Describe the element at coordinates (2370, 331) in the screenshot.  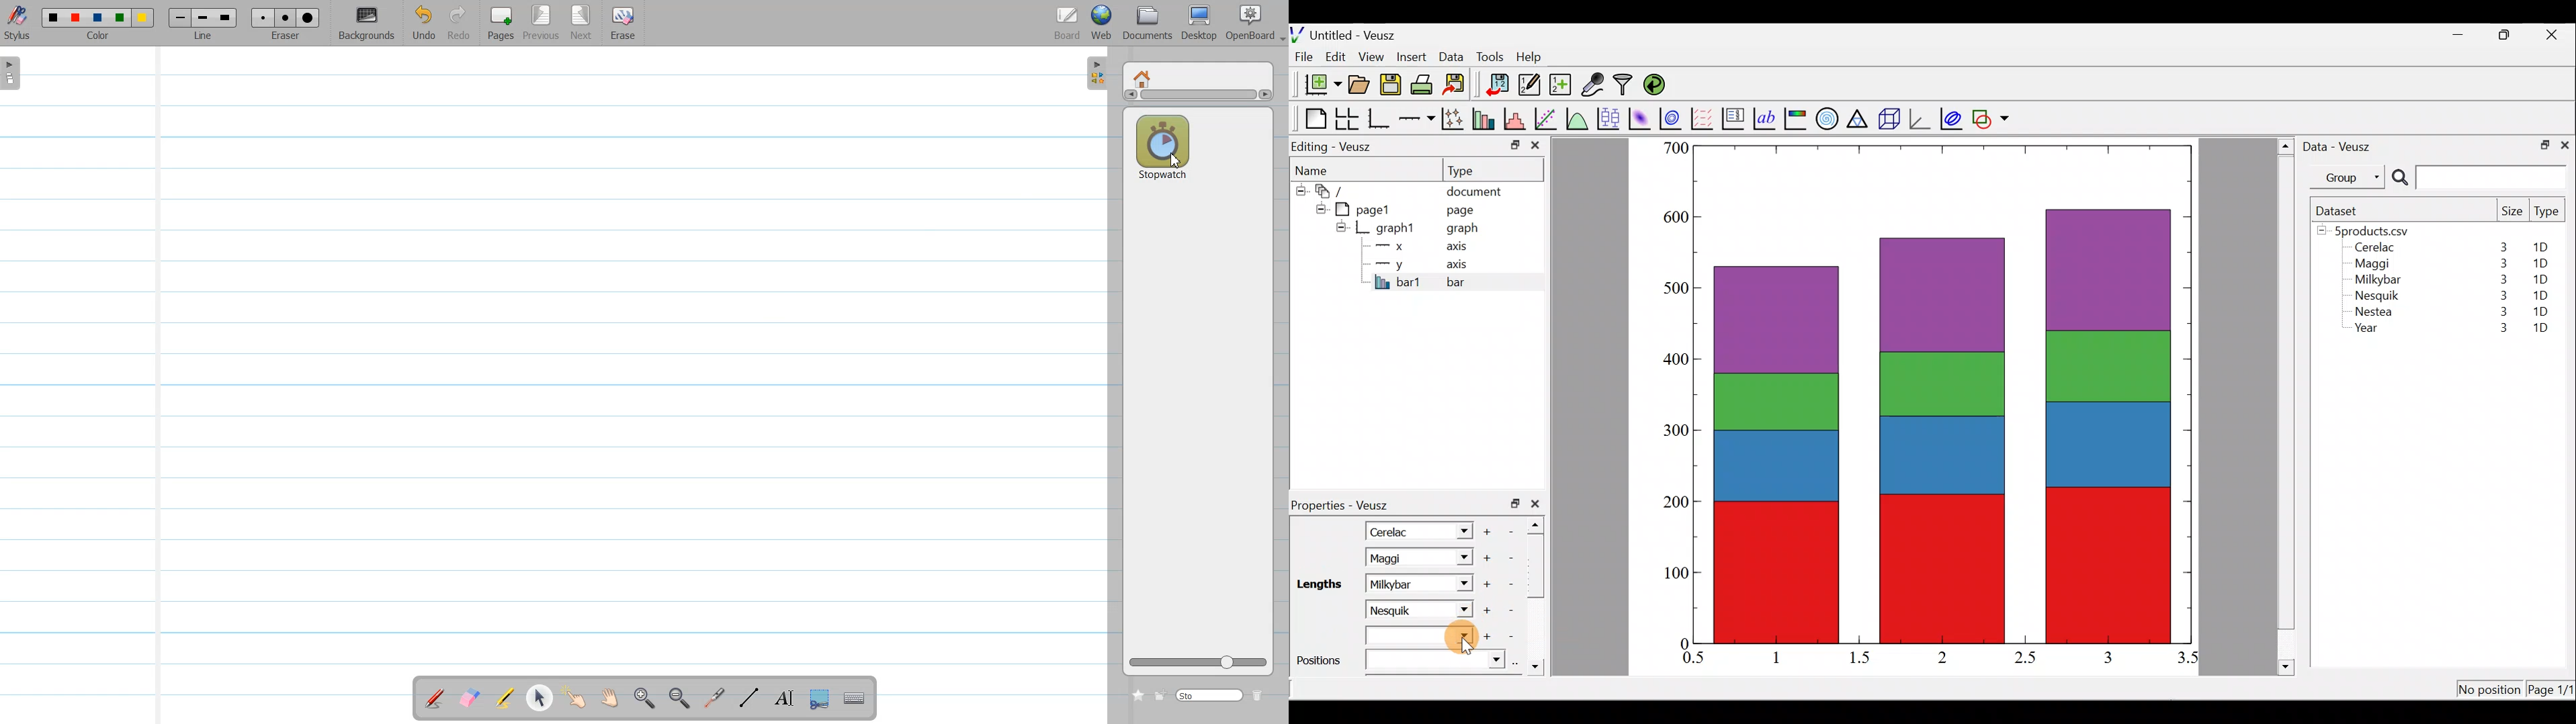
I see `Year` at that location.